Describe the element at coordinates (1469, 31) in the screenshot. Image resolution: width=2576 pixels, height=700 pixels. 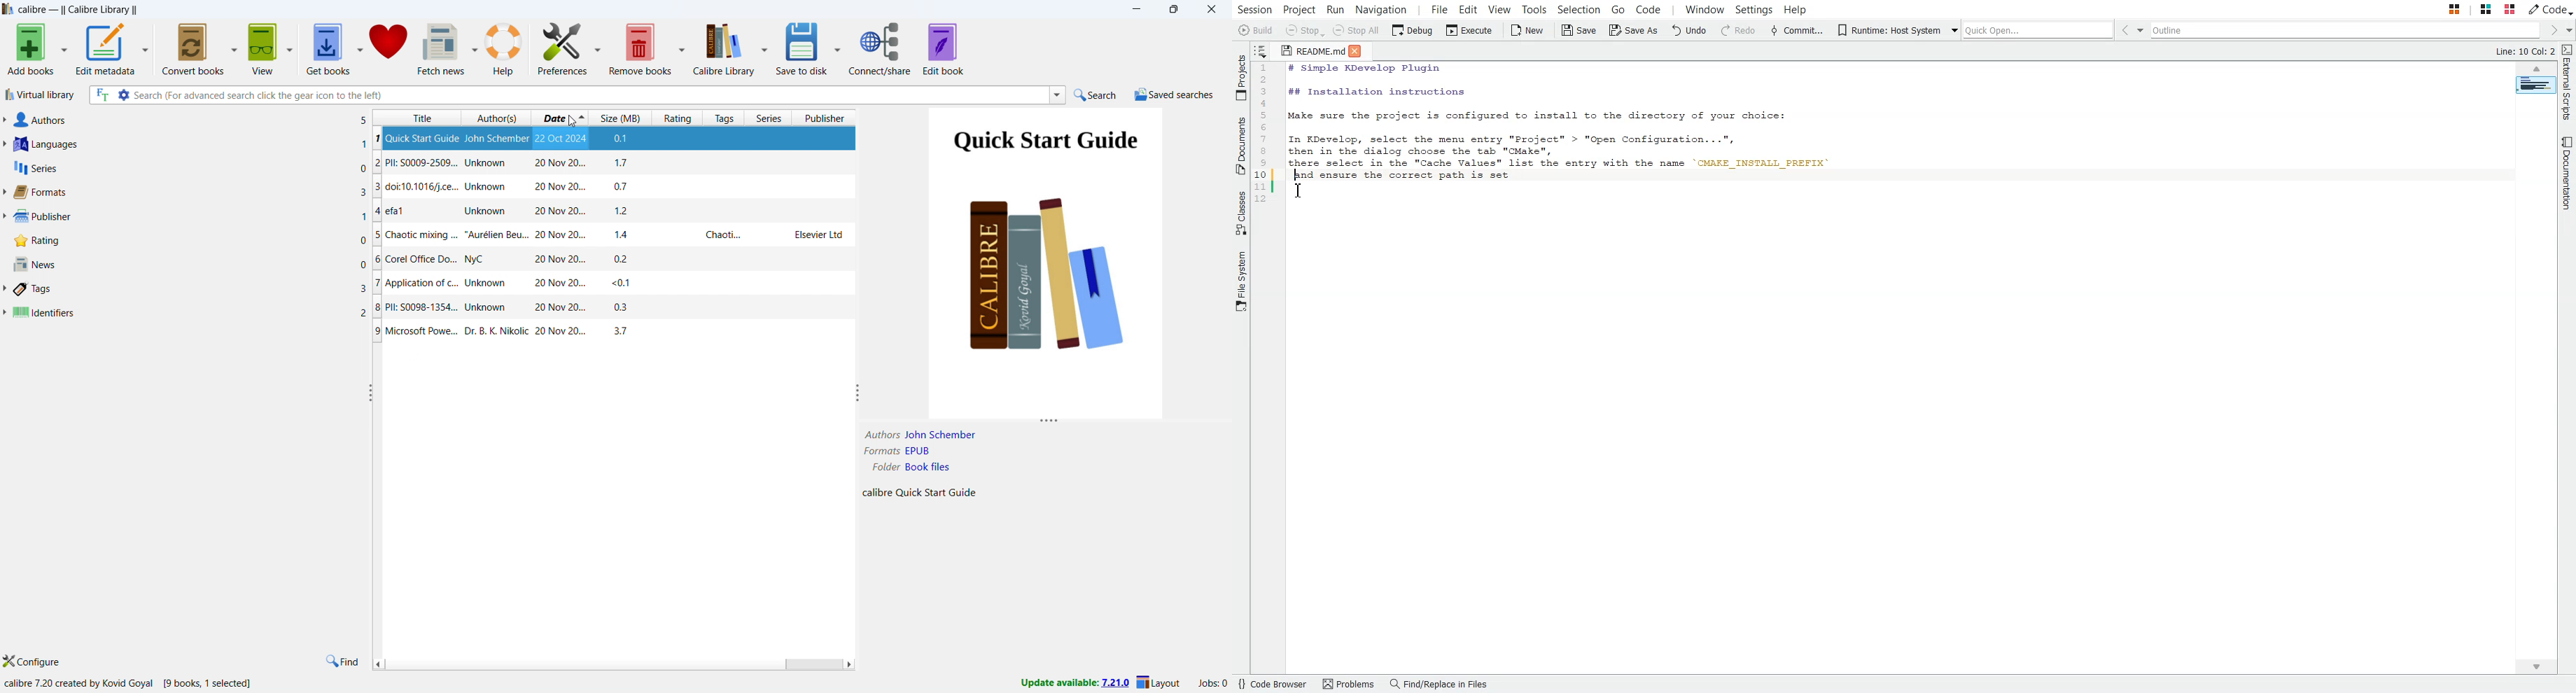
I see `Execute` at that location.